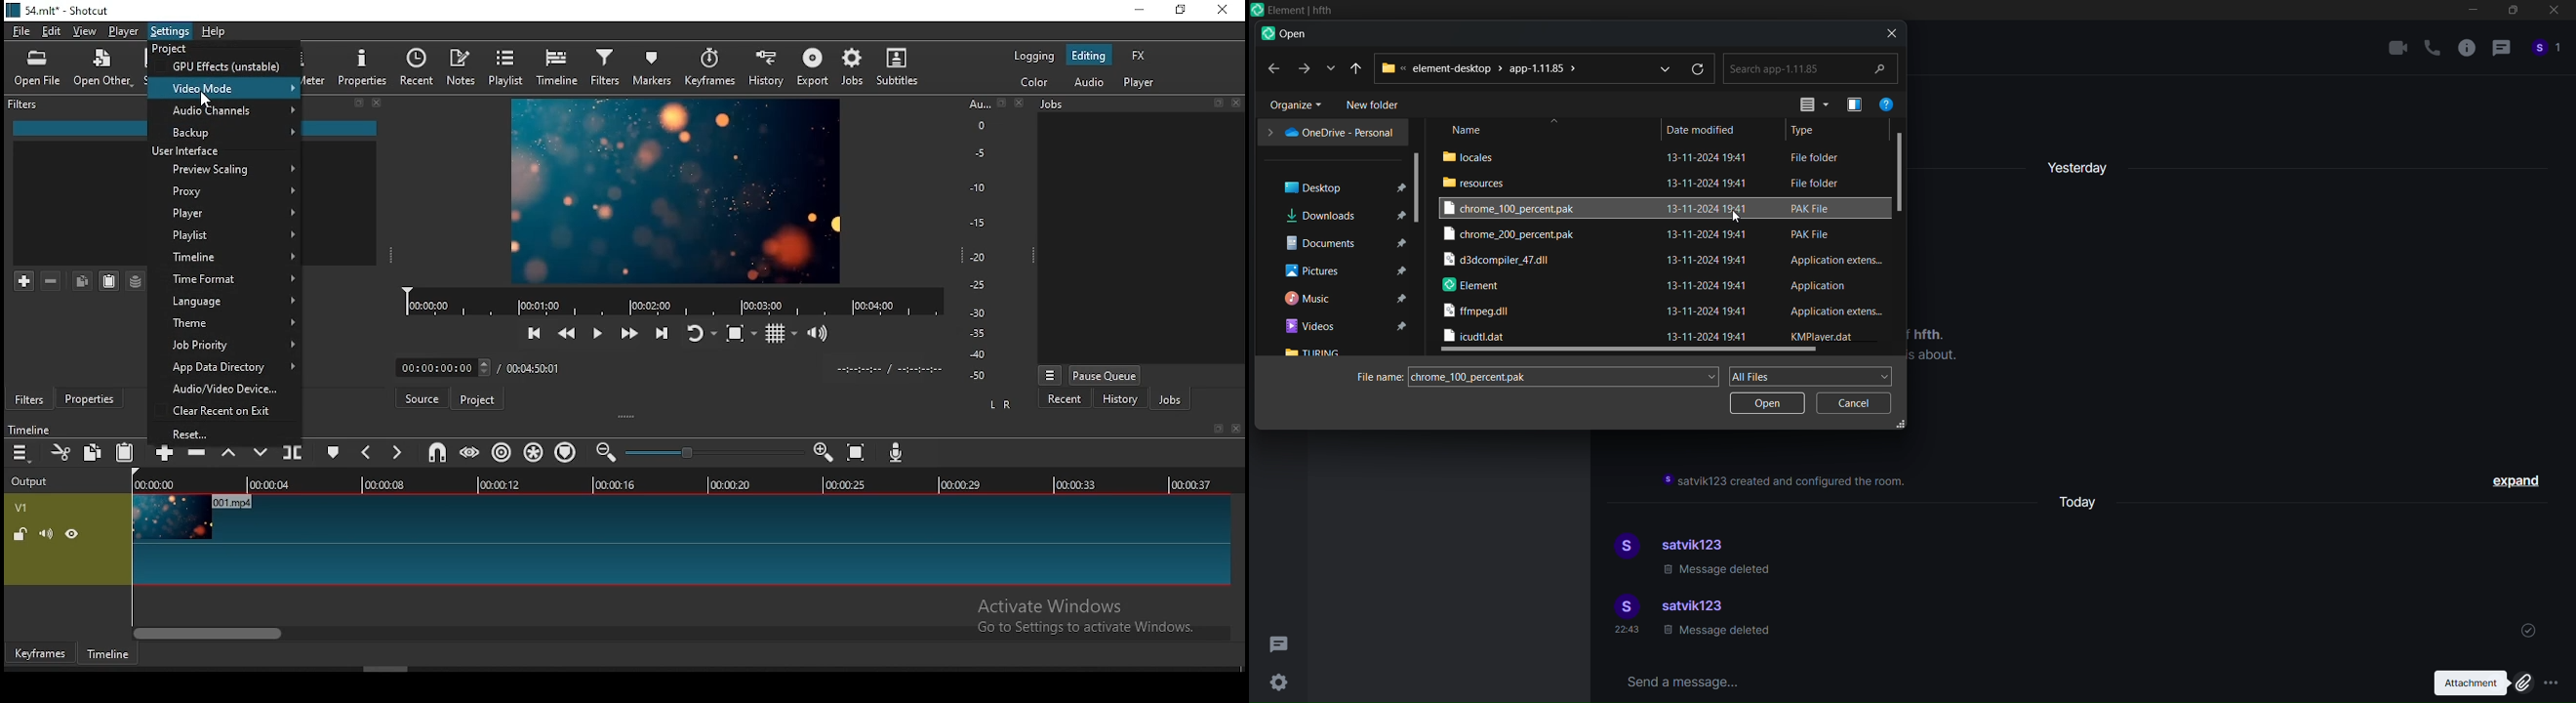  Describe the element at coordinates (28, 430) in the screenshot. I see `timeline` at that location.